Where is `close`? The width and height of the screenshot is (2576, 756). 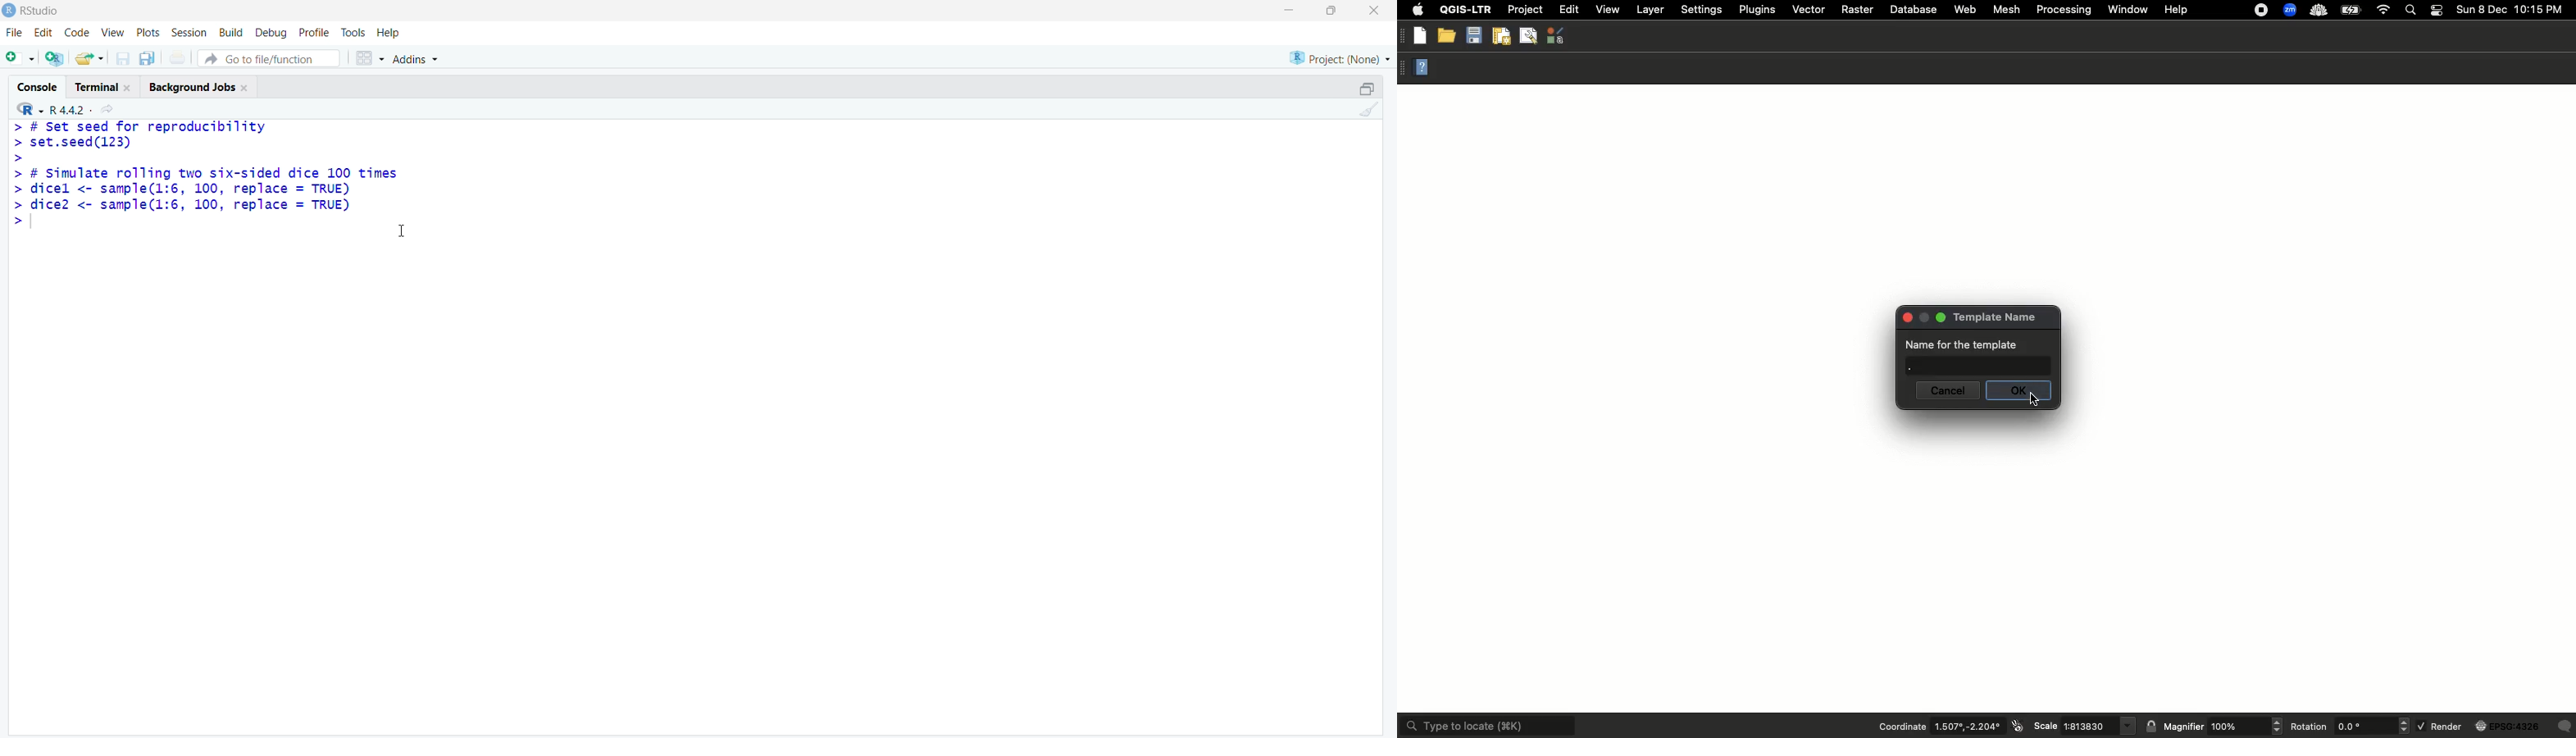 close is located at coordinates (246, 88).